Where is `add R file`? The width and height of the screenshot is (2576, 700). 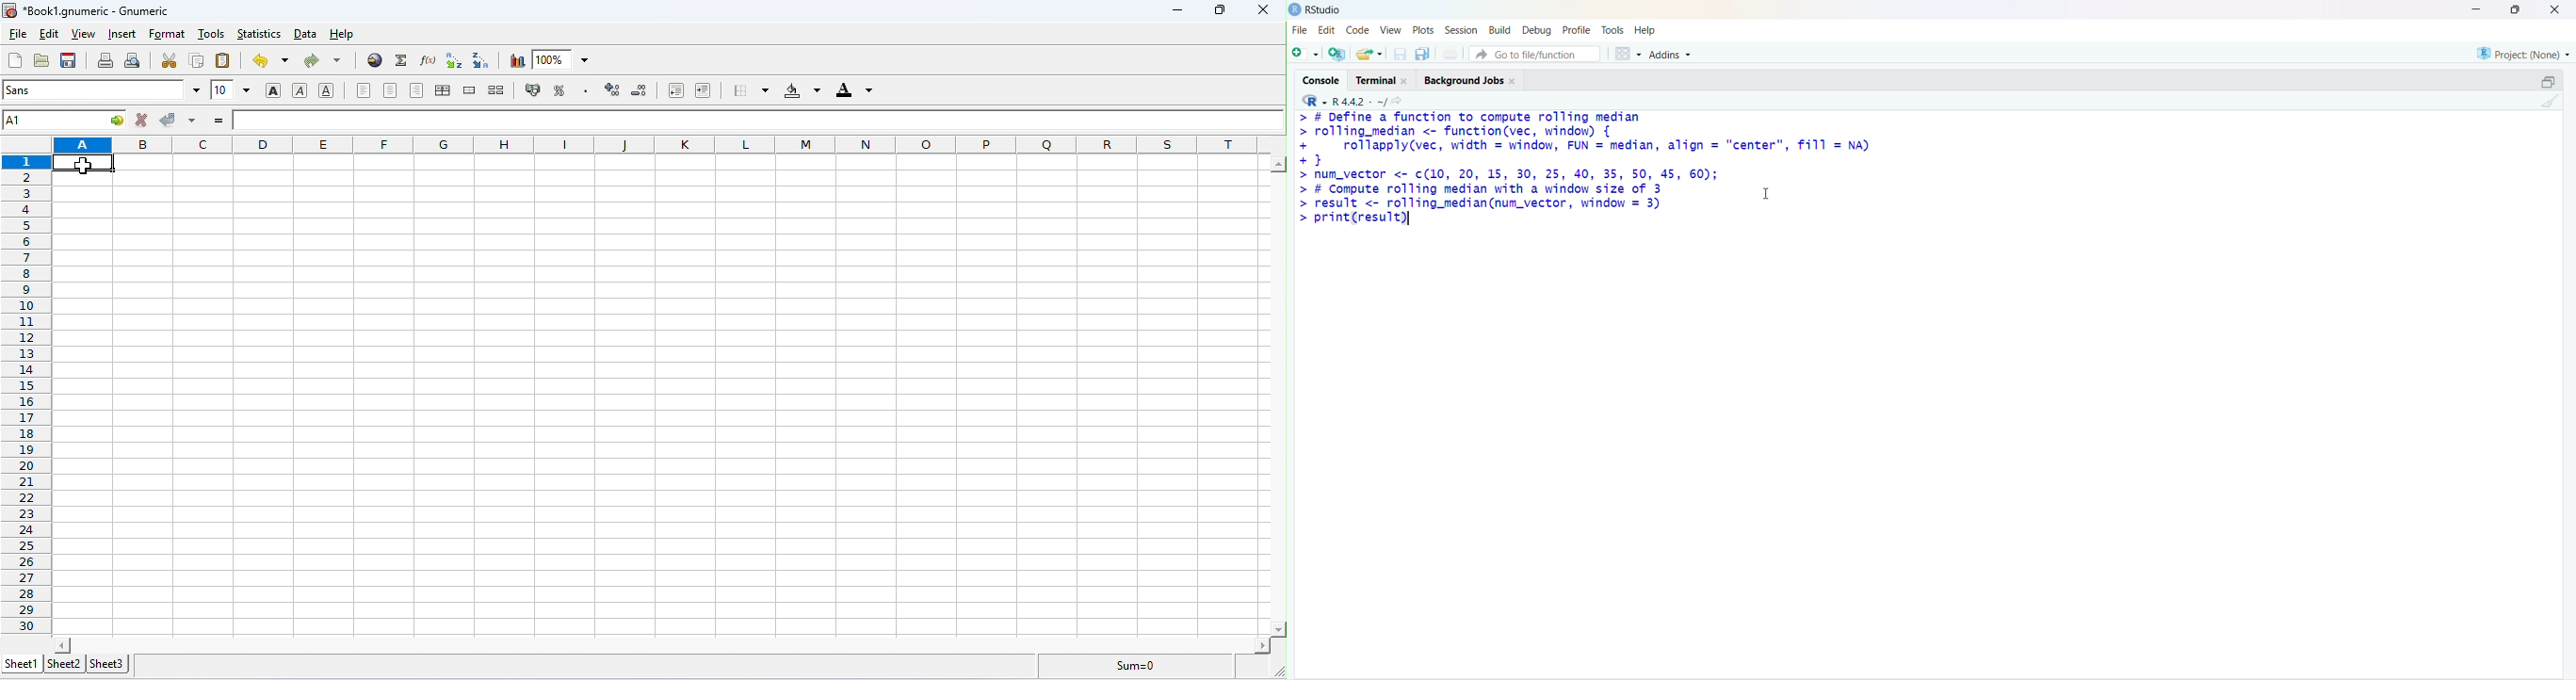 add R file is located at coordinates (1338, 54).